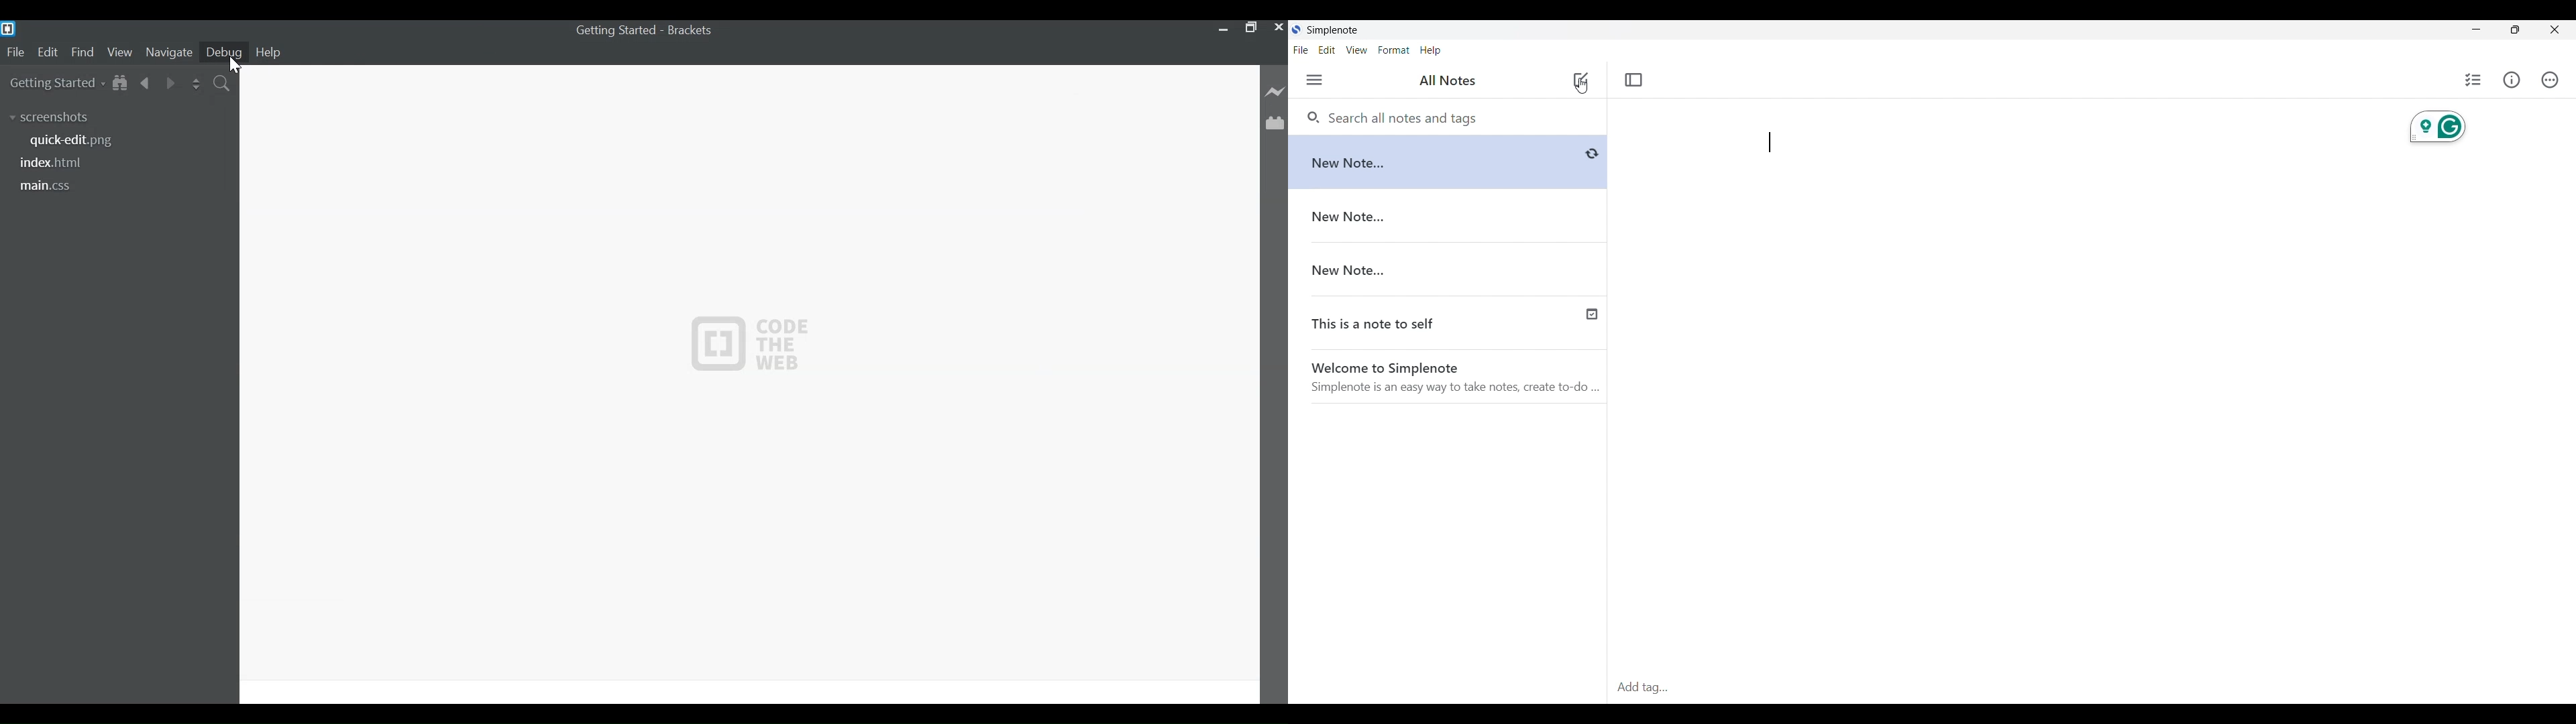 The height and width of the screenshot is (728, 2576). Describe the element at coordinates (50, 52) in the screenshot. I see `Edit` at that location.